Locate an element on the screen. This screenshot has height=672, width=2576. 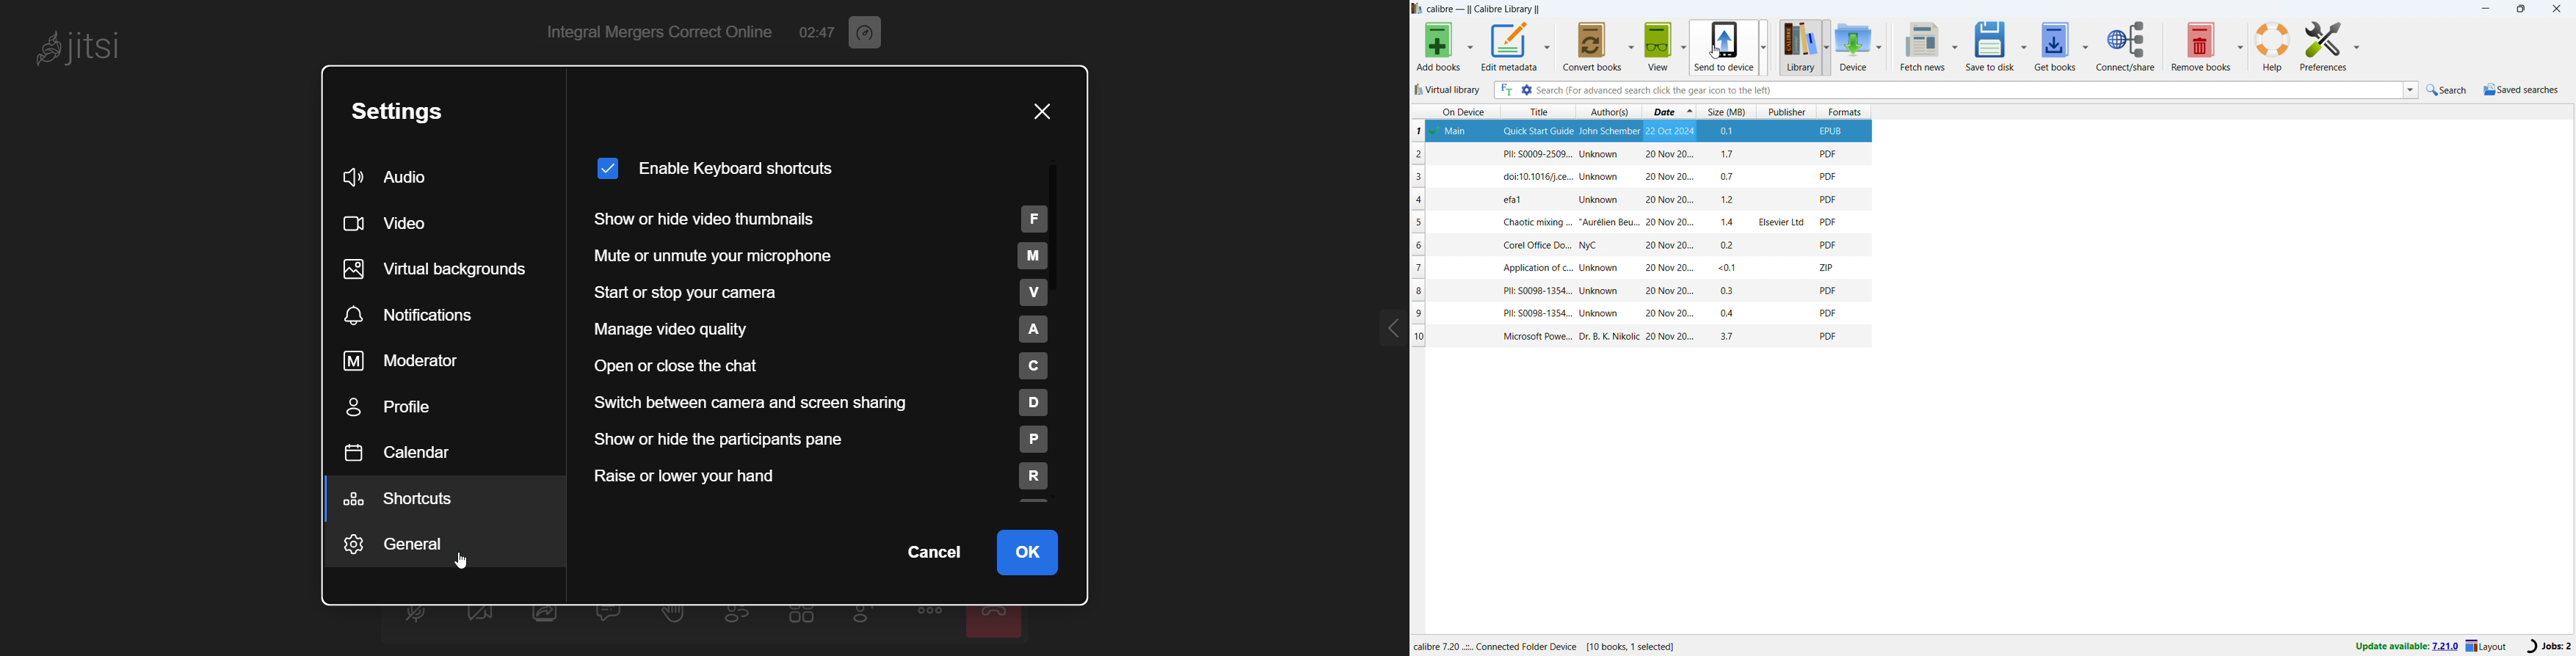
share your screen is located at coordinates (548, 613).